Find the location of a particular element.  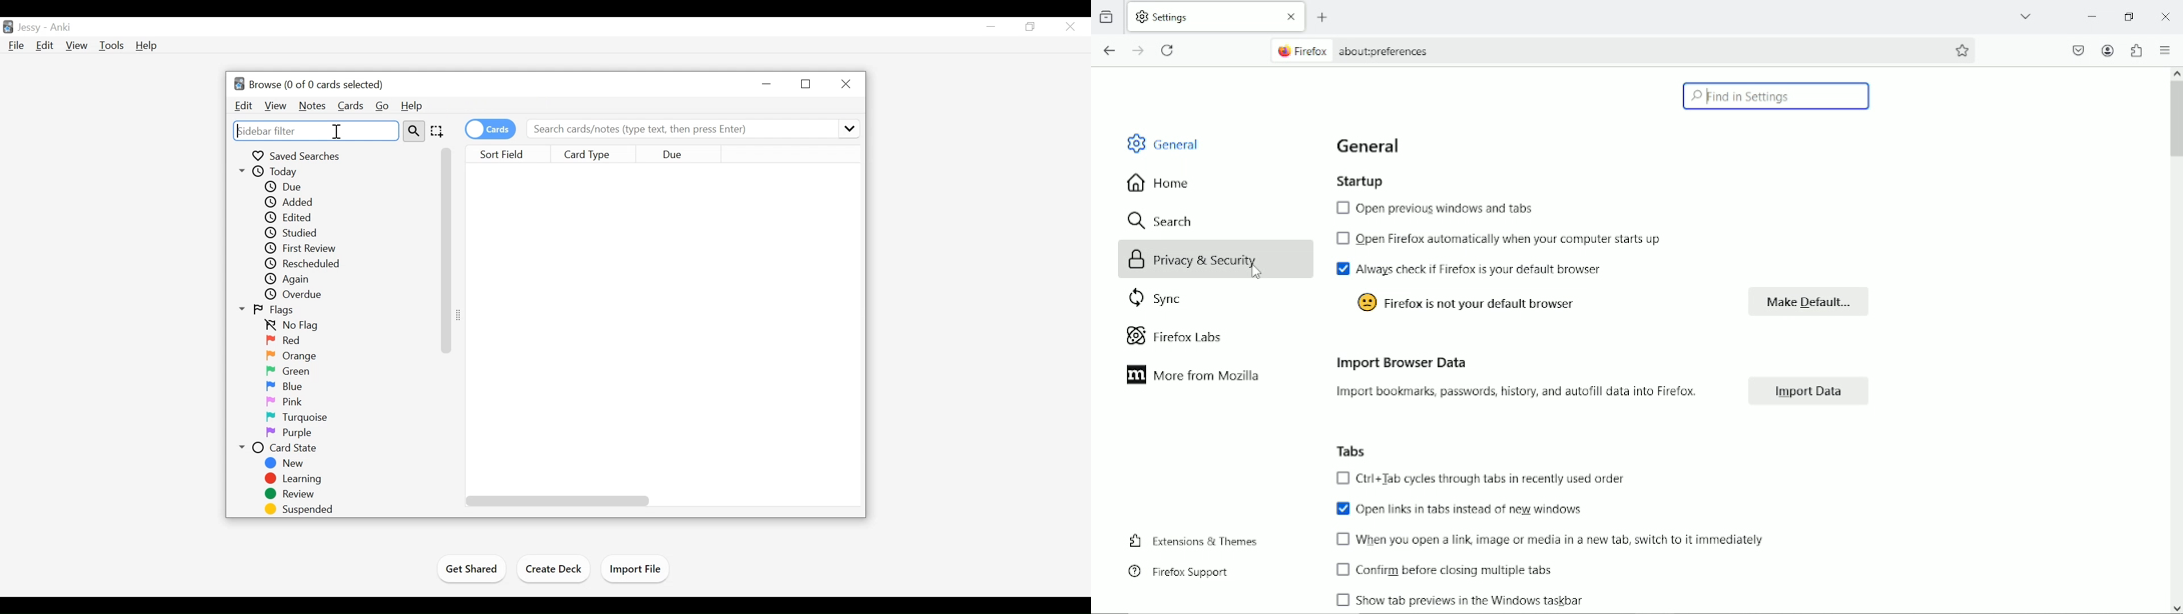

view recent browsing is located at coordinates (1108, 15).